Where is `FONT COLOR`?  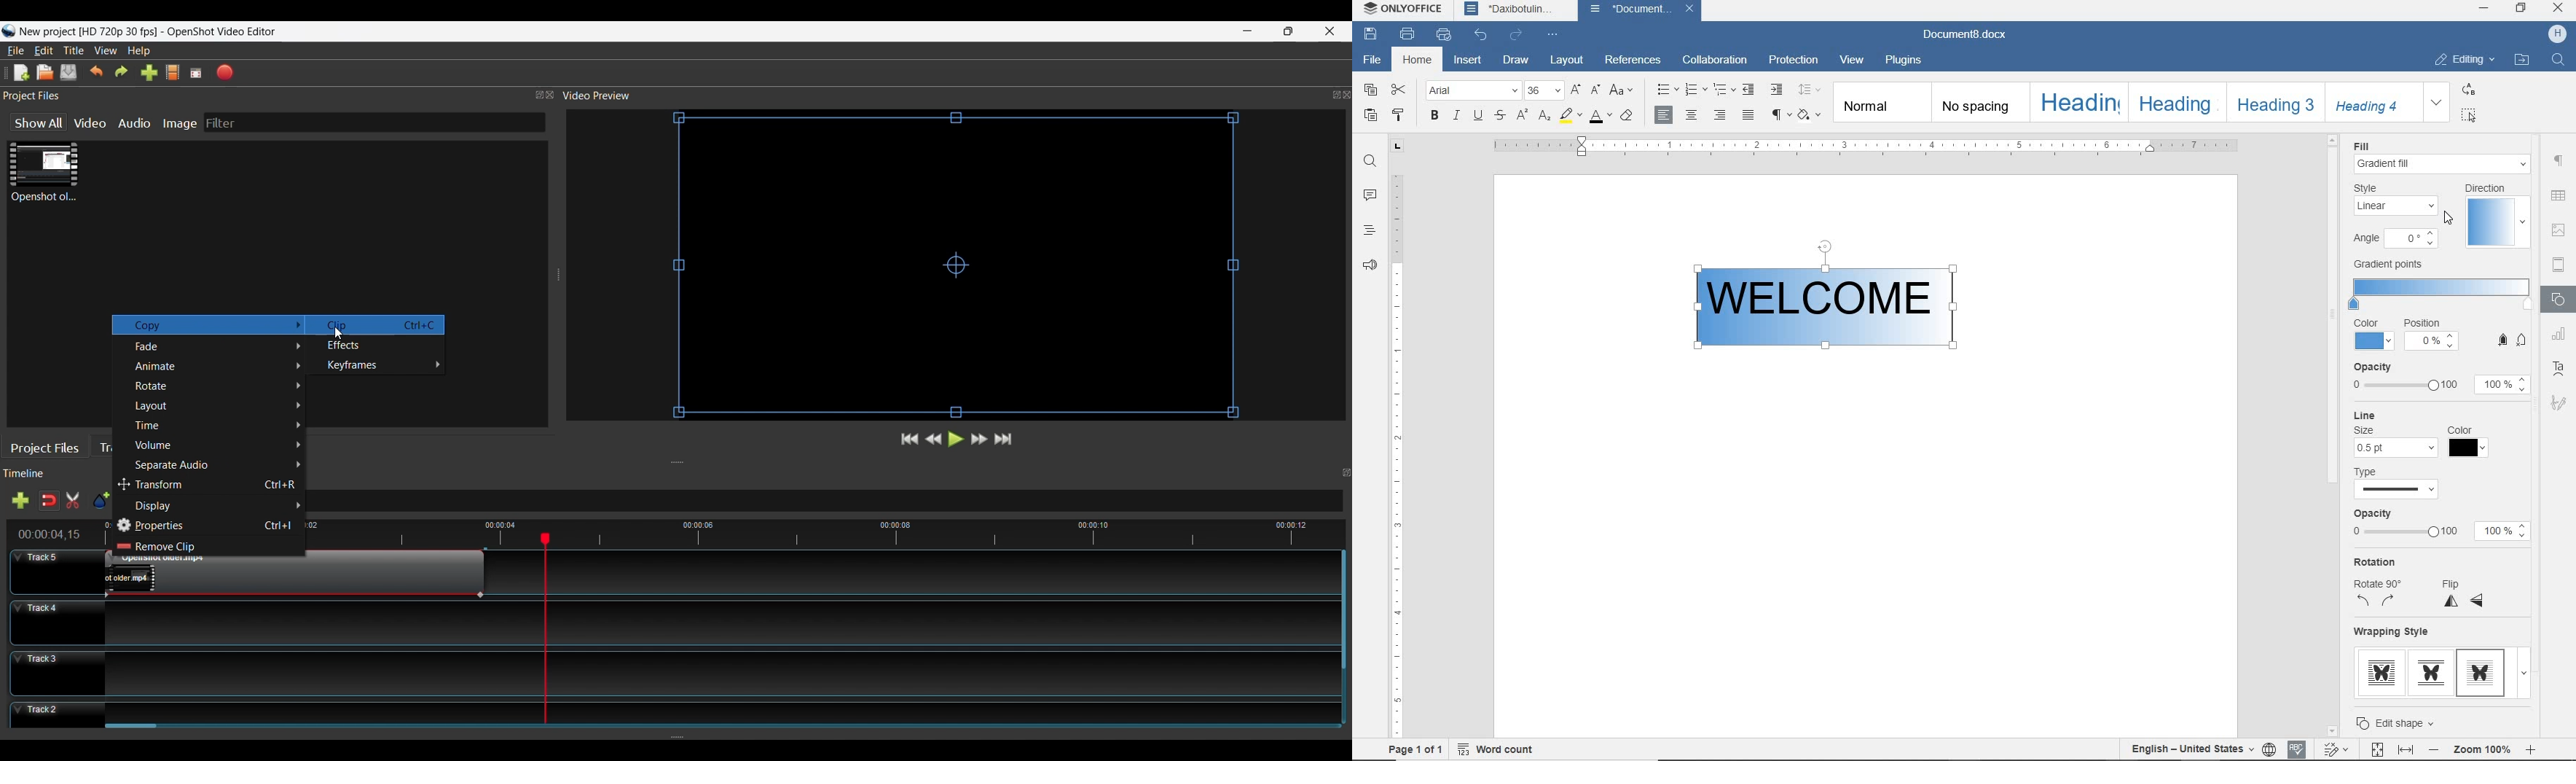 FONT COLOR is located at coordinates (1599, 117).